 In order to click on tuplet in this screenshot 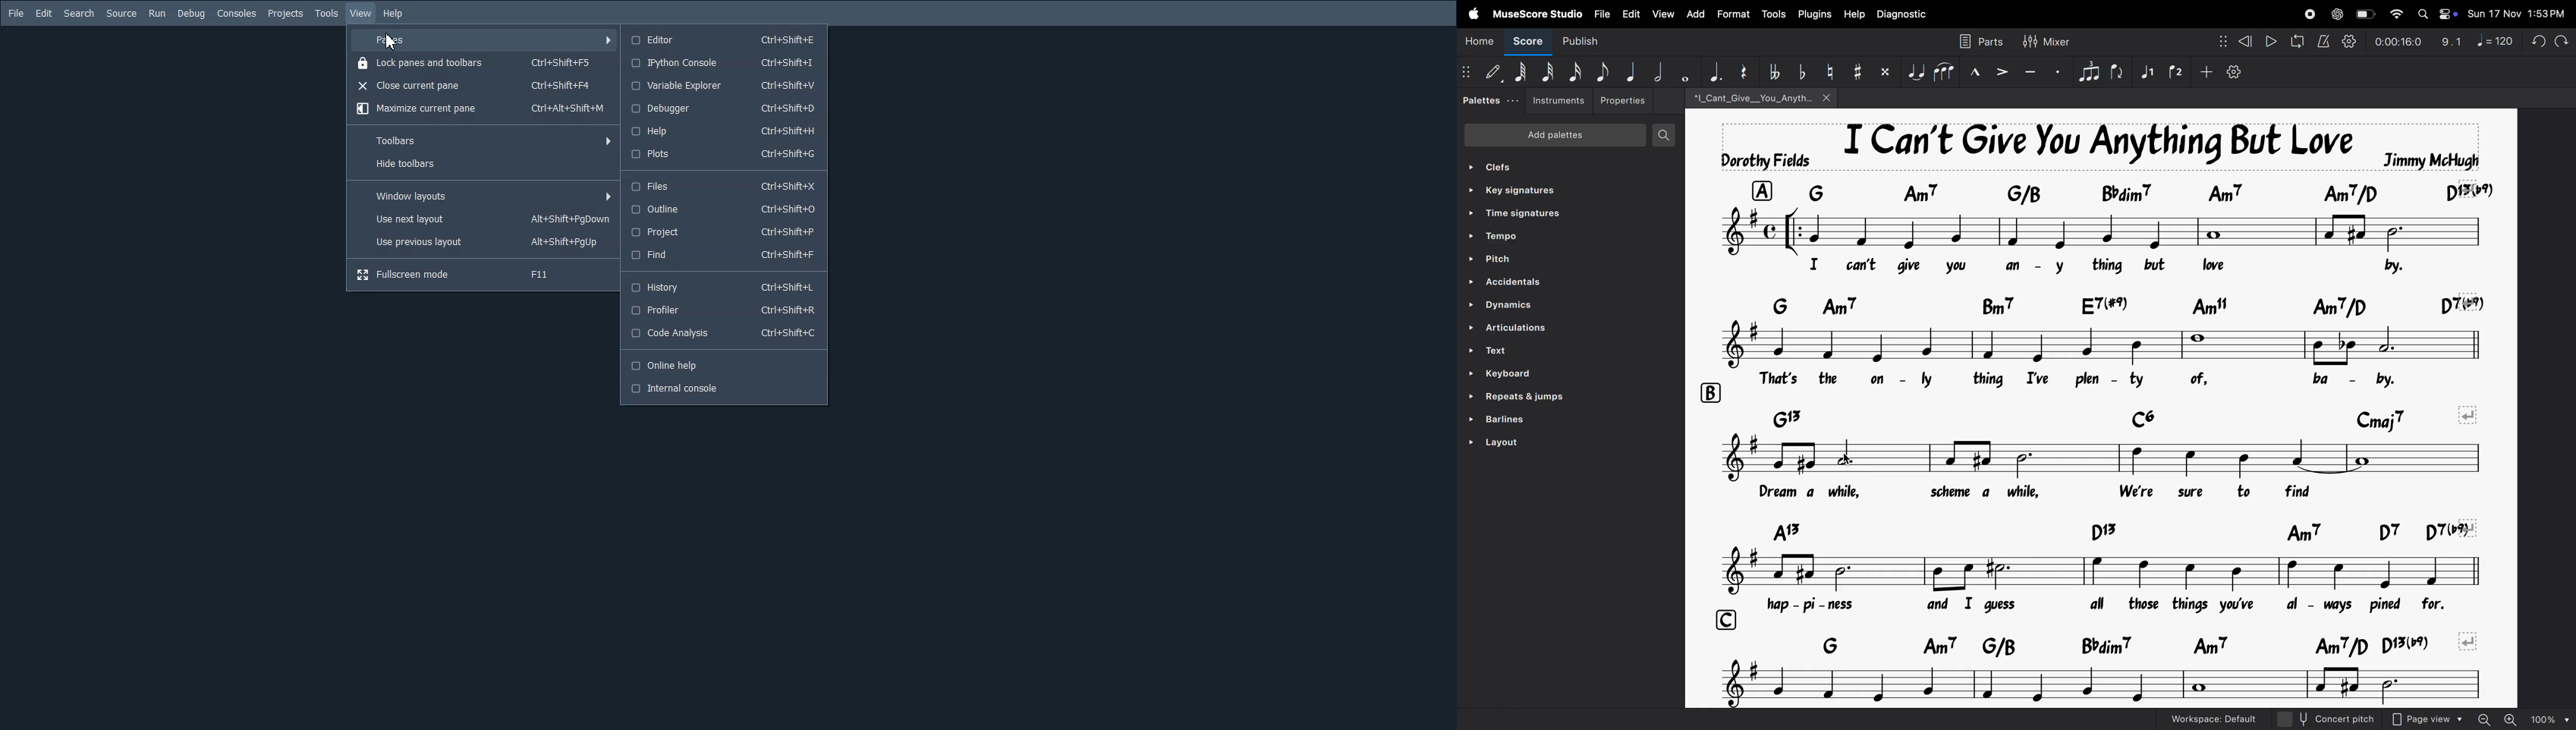, I will do `click(2091, 70)`.